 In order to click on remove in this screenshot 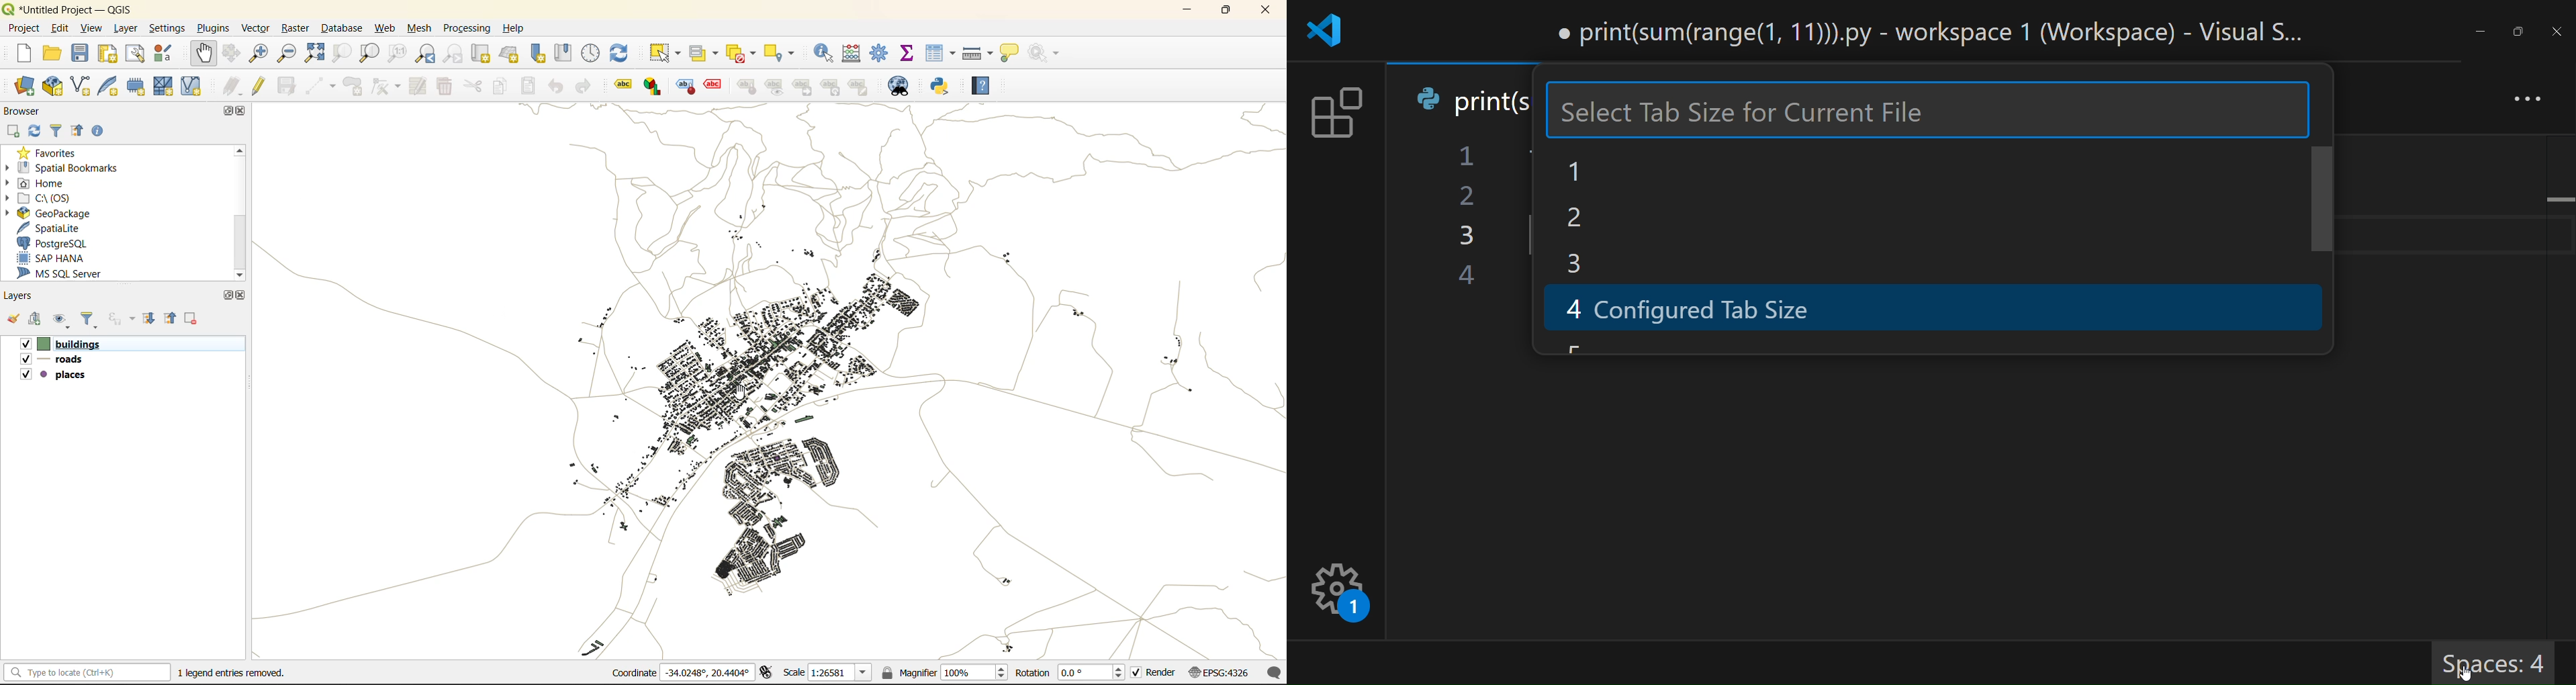, I will do `click(195, 318)`.